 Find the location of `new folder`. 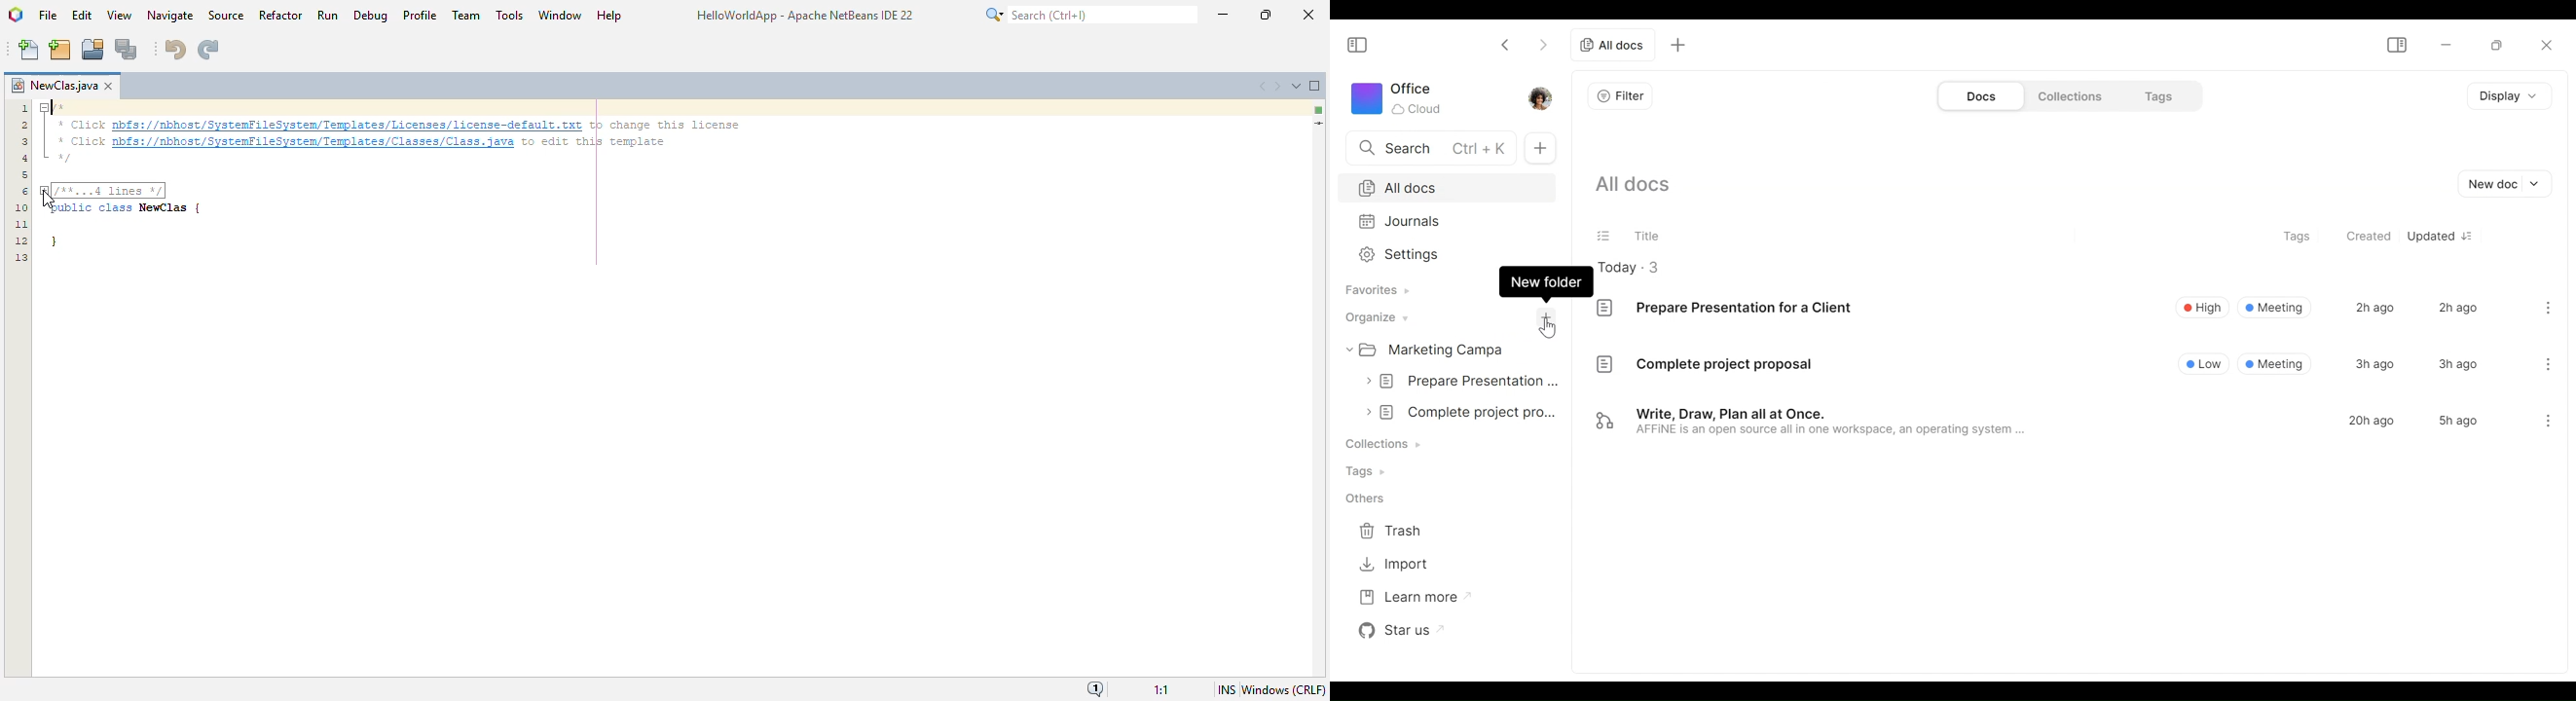

new folder is located at coordinates (1547, 282).